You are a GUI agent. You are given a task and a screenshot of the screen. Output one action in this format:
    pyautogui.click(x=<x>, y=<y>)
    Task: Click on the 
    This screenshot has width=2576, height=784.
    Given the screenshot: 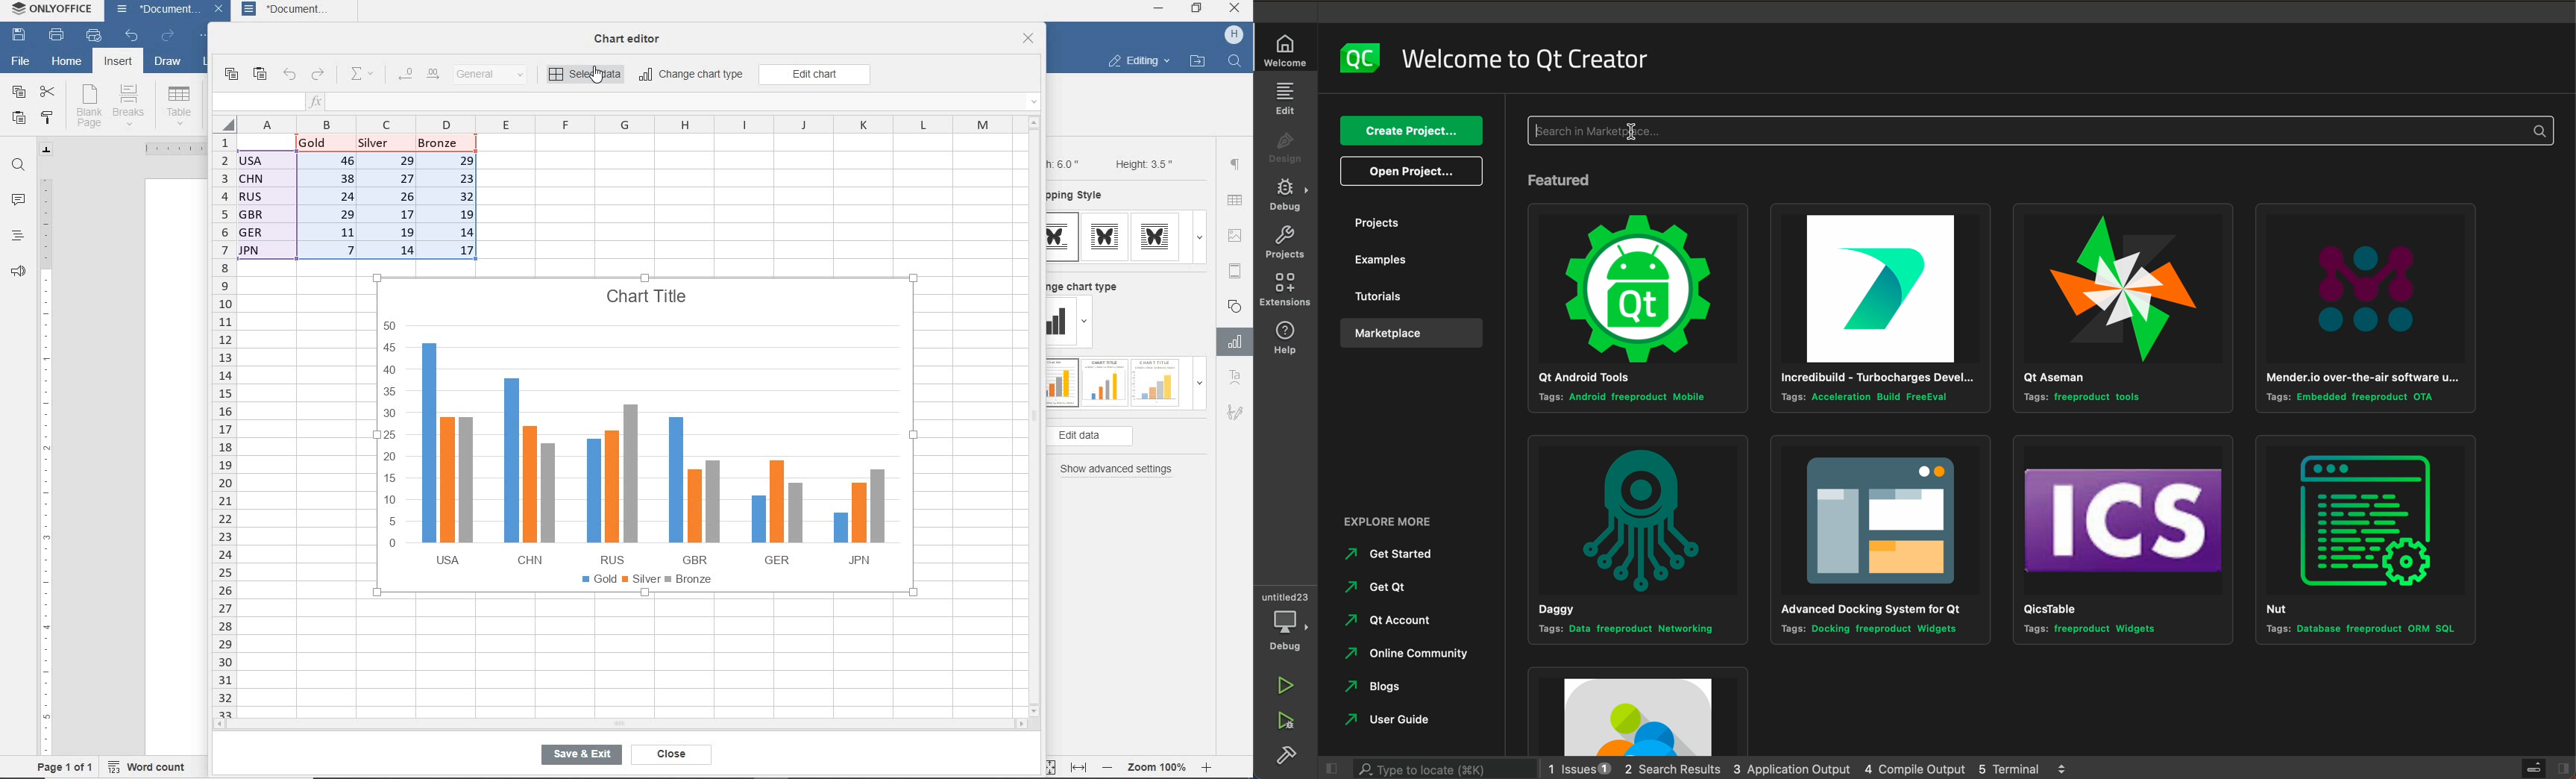 What is the action you would take?
    pyautogui.click(x=1639, y=710)
    